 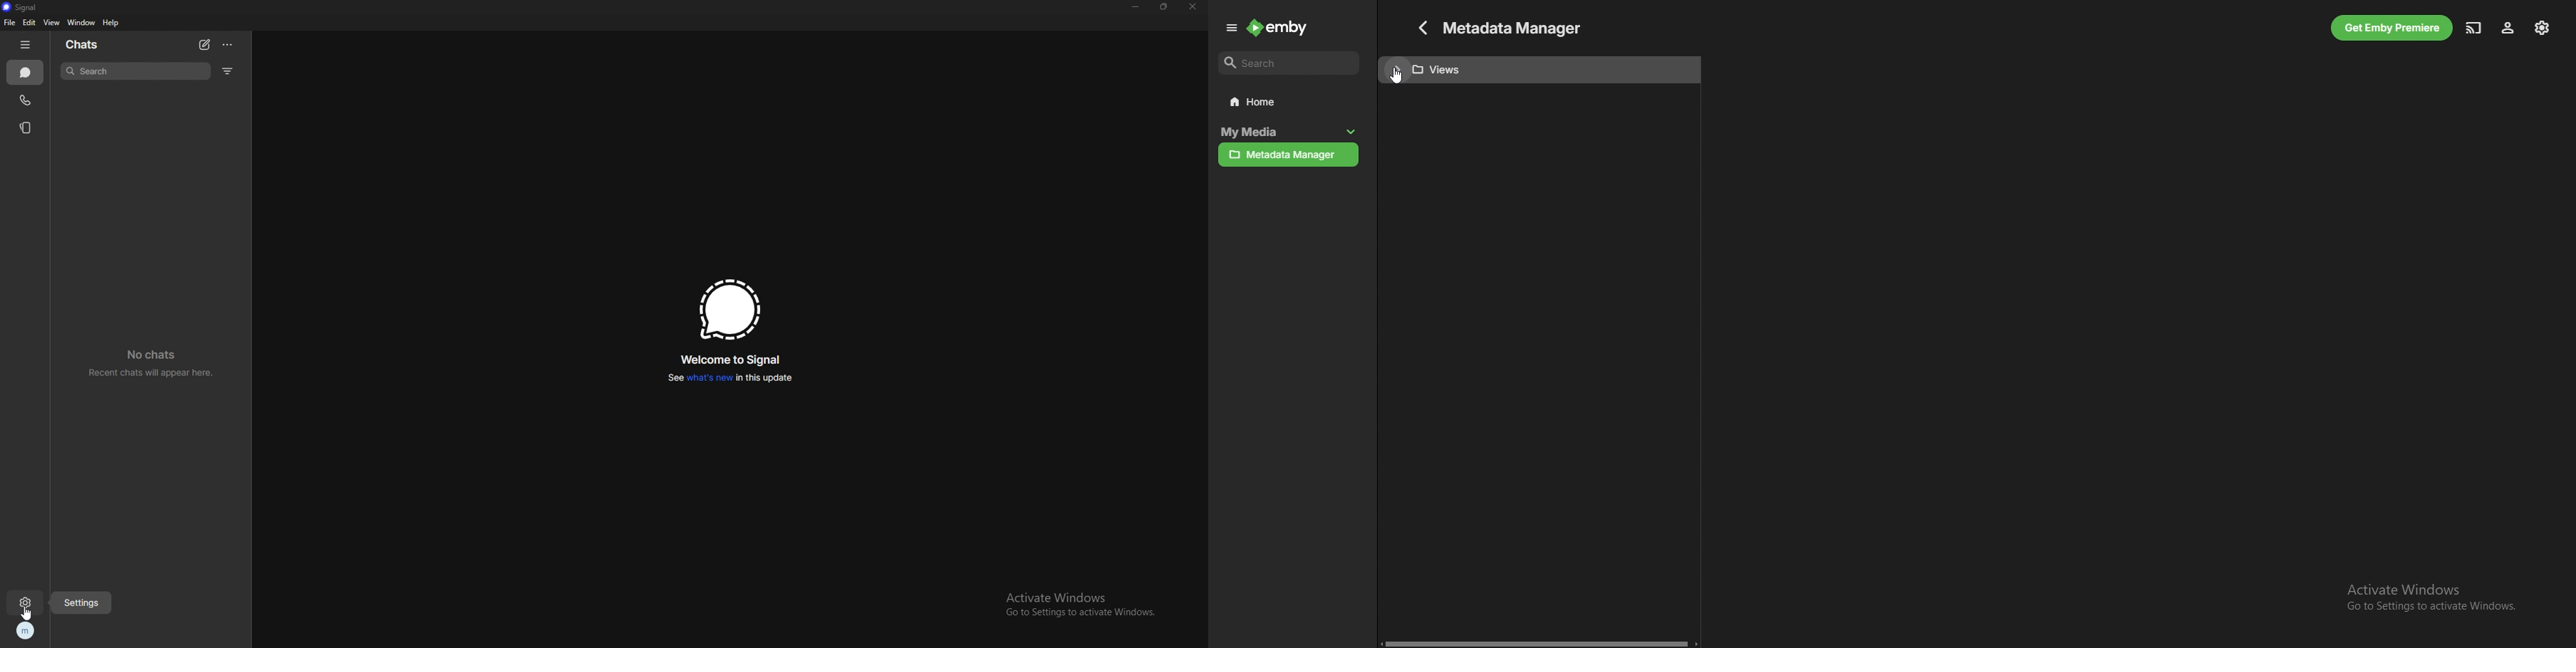 What do you see at coordinates (1191, 7) in the screenshot?
I see `close` at bounding box center [1191, 7].